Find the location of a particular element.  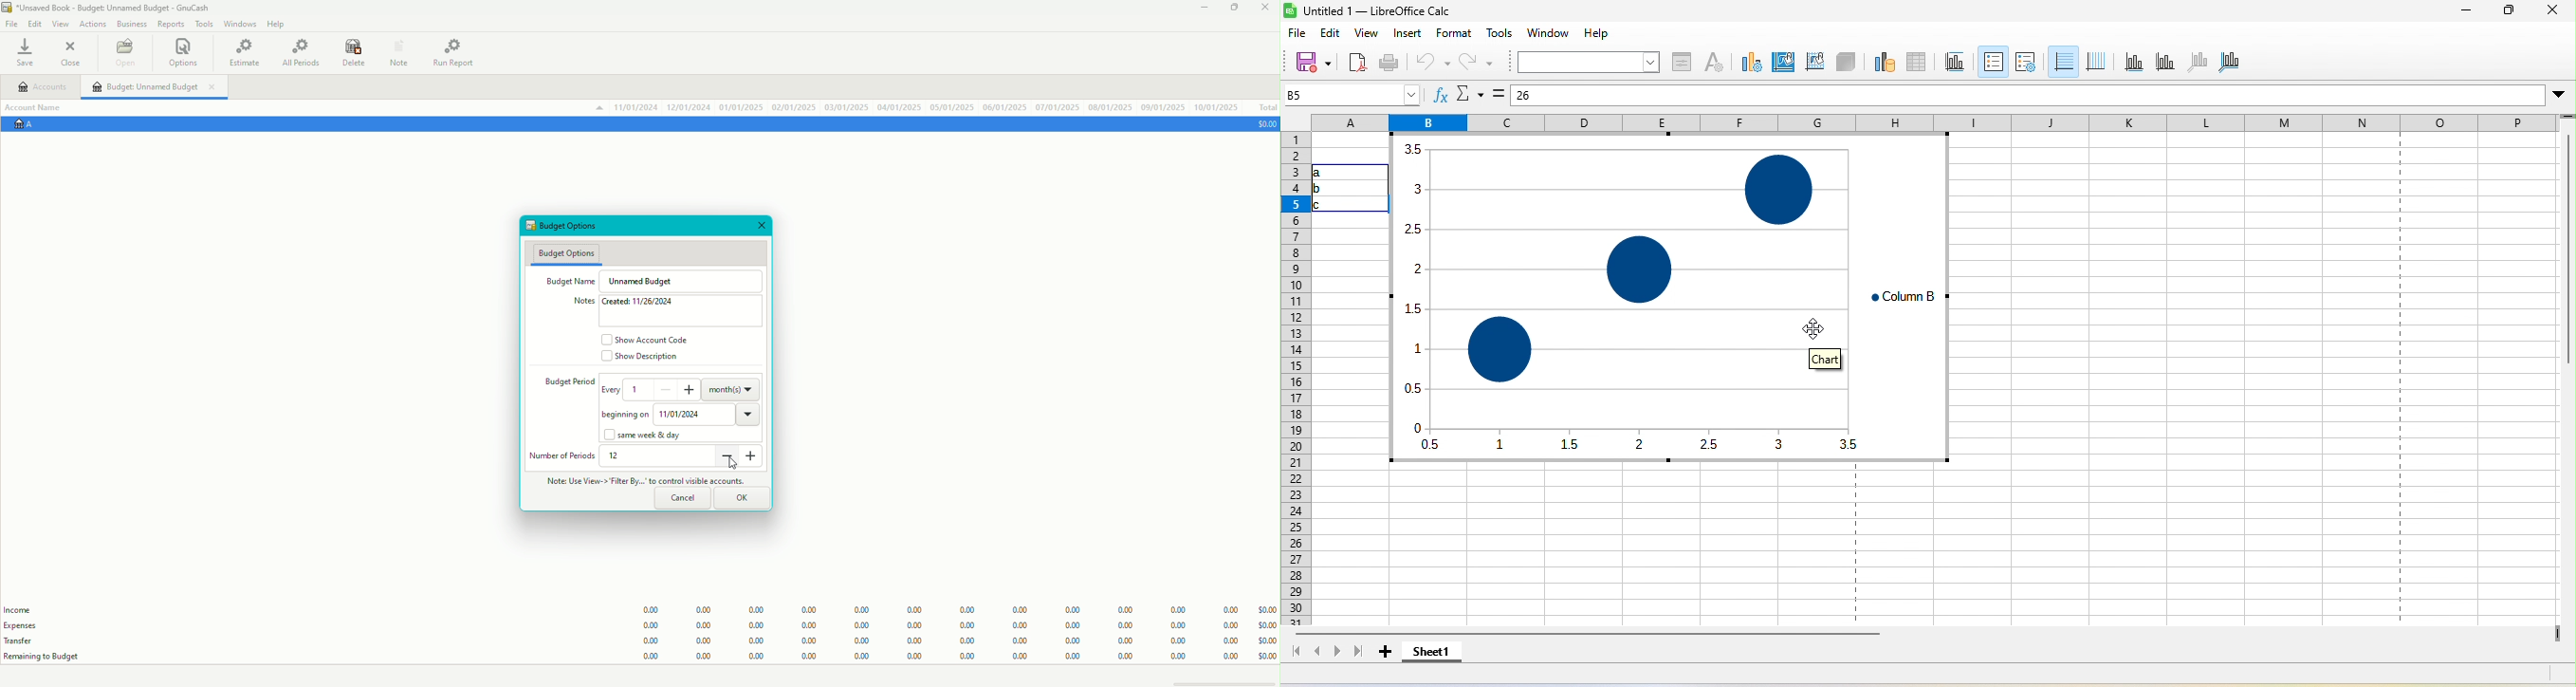

z axis is located at coordinates (2195, 62).